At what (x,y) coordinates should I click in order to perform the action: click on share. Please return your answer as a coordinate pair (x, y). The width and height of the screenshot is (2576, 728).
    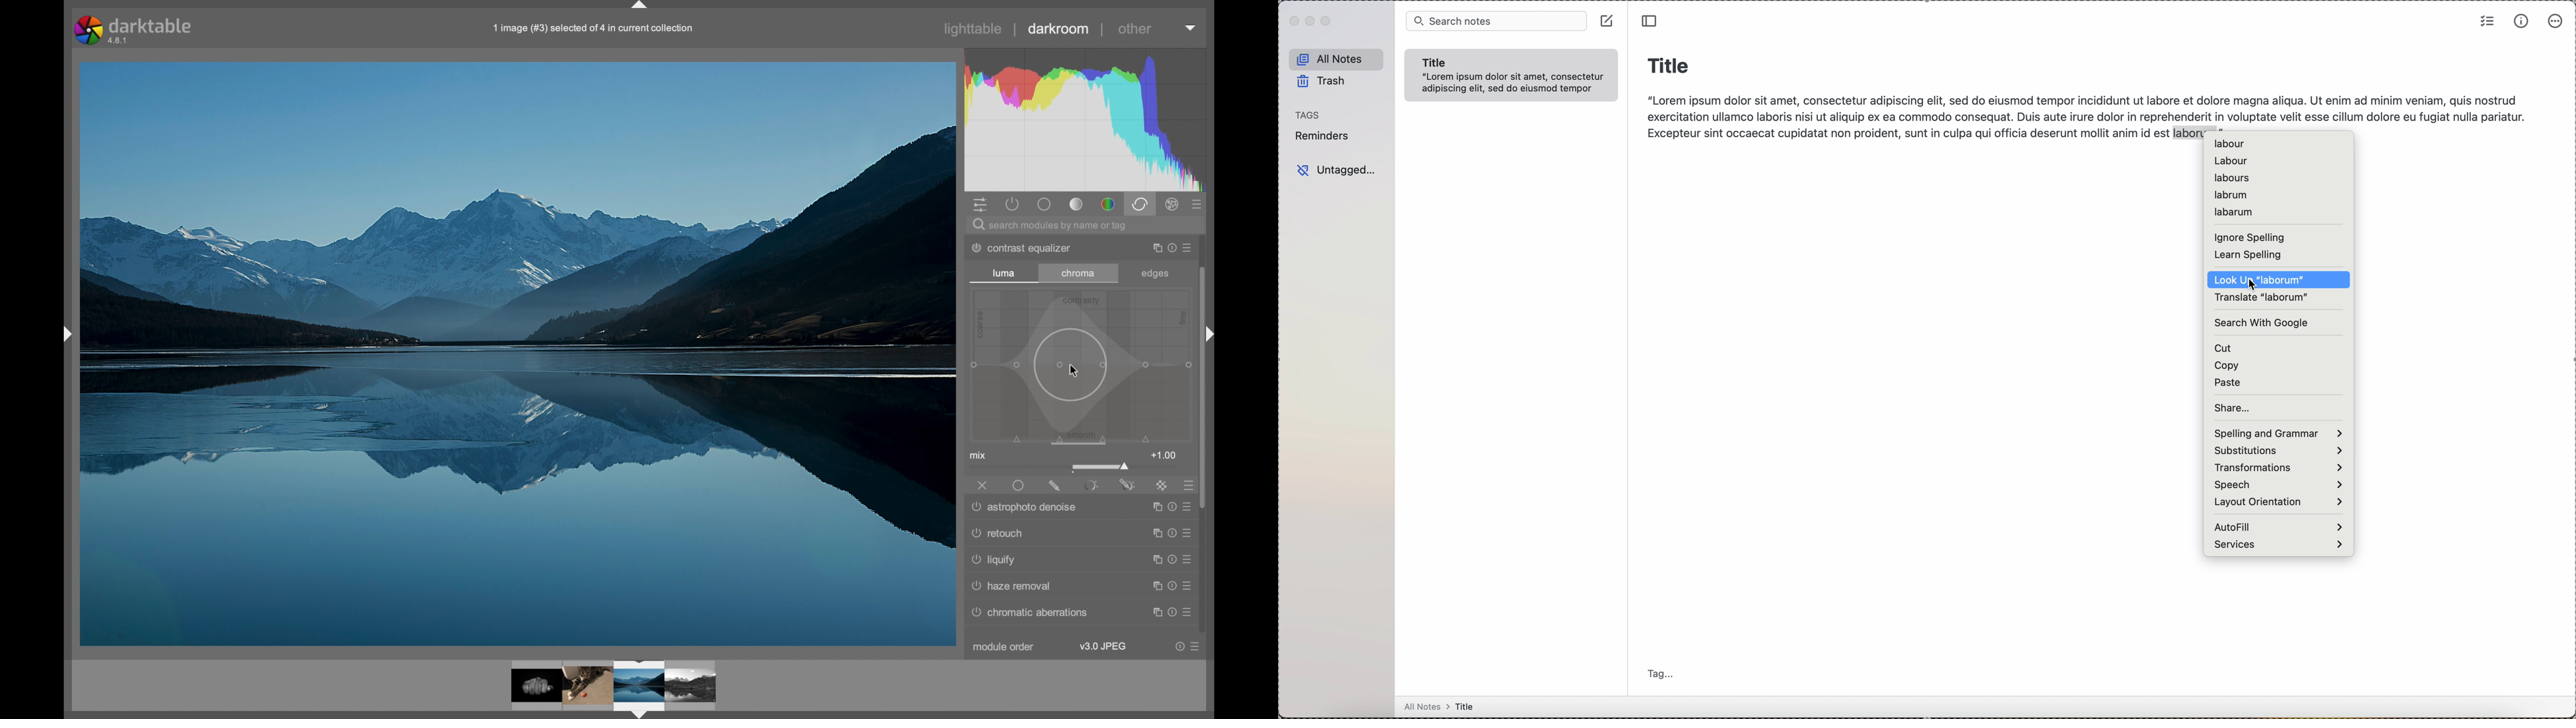
    Looking at the image, I should click on (2233, 408).